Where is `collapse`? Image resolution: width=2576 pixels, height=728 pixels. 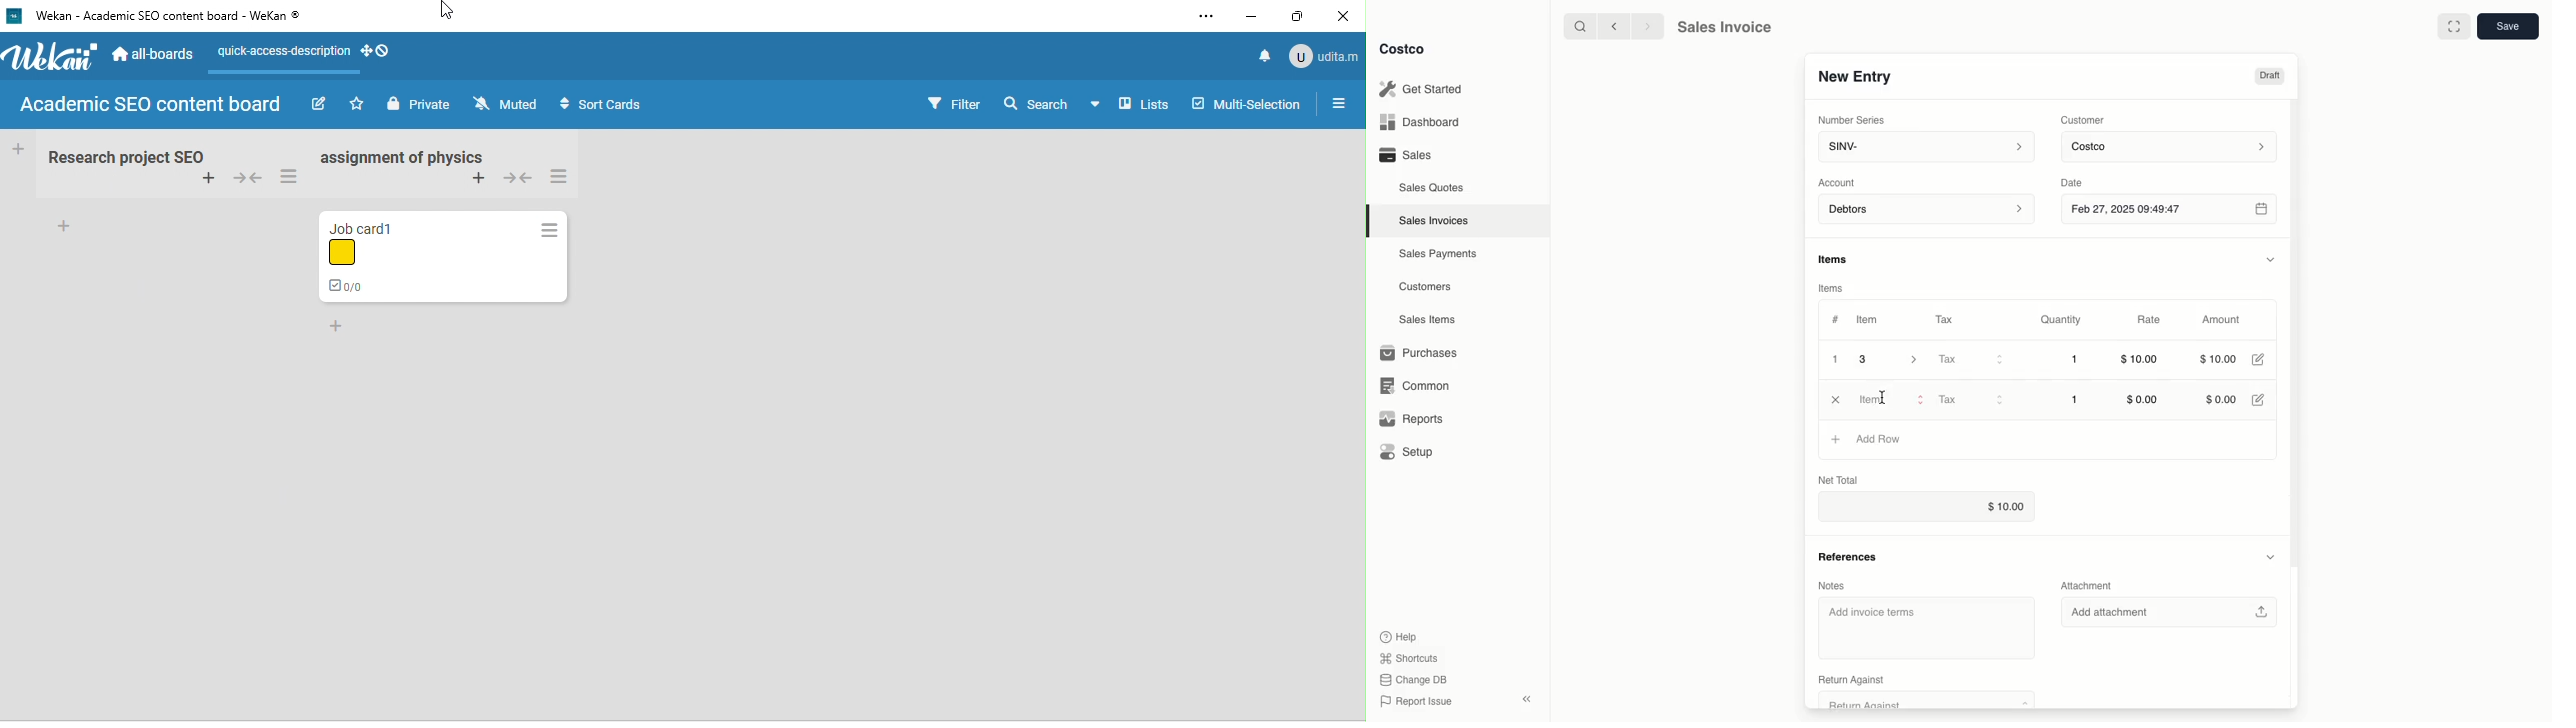
collapse is located at coordinates (245, 178).